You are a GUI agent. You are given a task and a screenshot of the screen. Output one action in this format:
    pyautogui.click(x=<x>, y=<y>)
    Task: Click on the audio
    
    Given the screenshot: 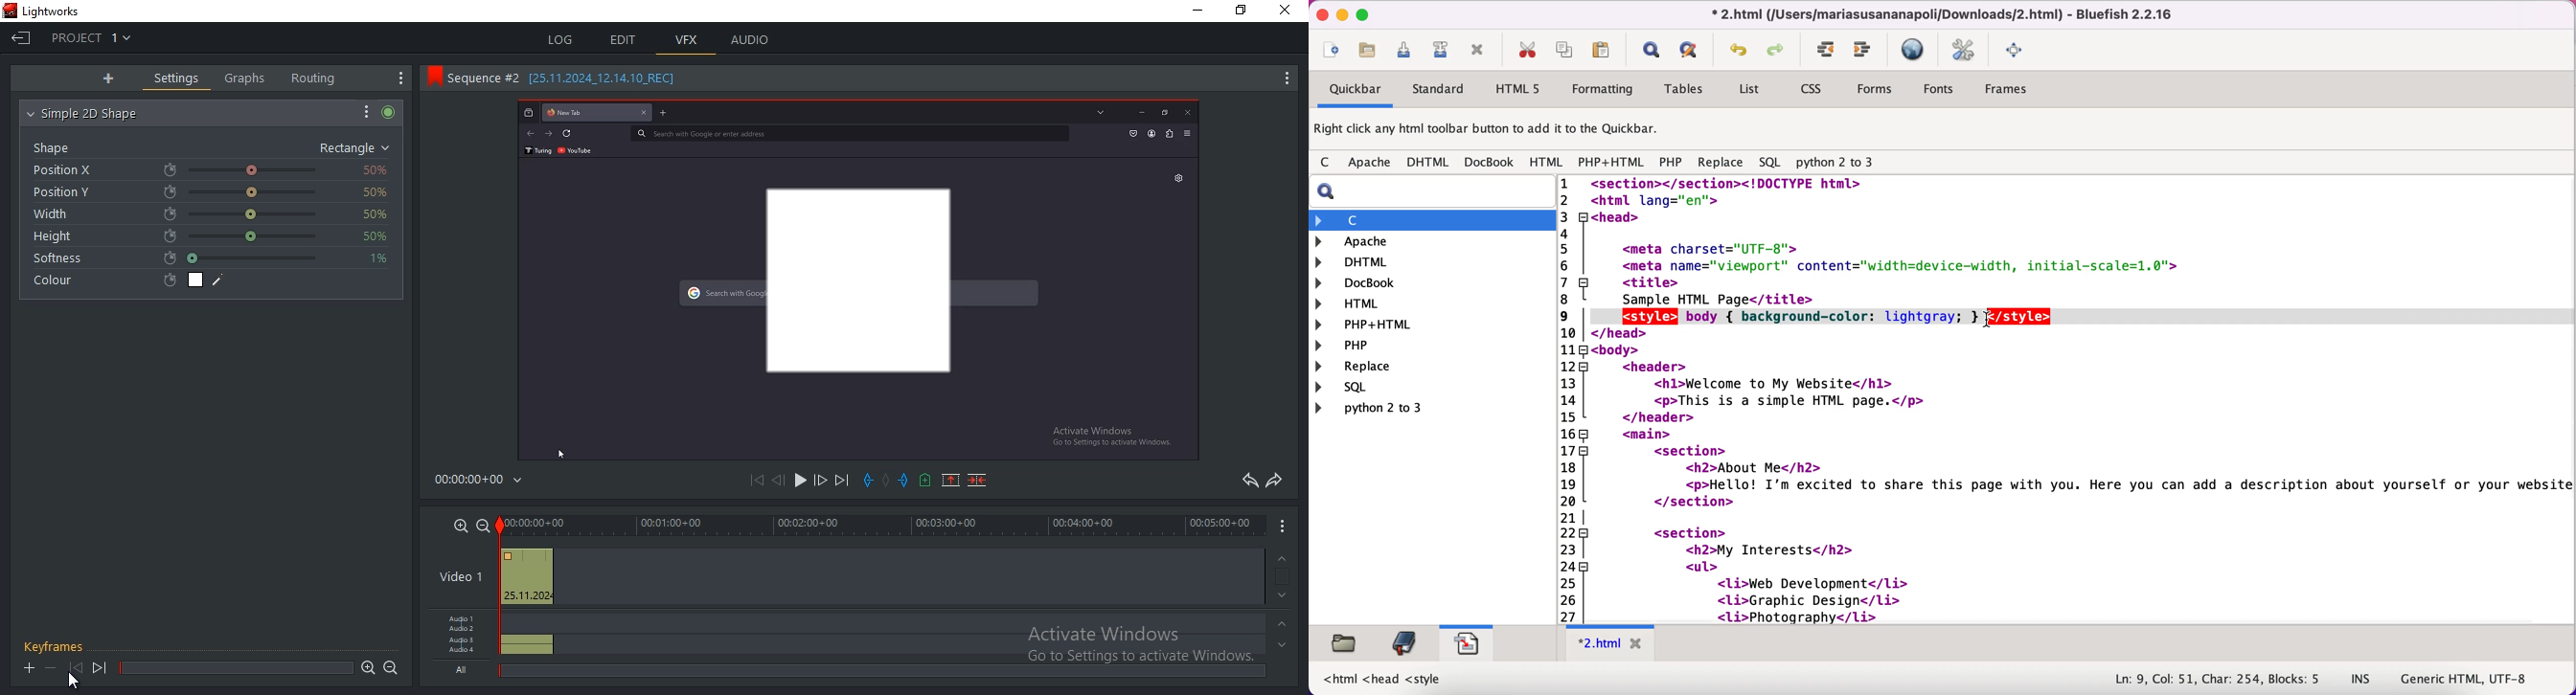 What is the action you would take?
    pyautogui.click(x=463, y=644)
    